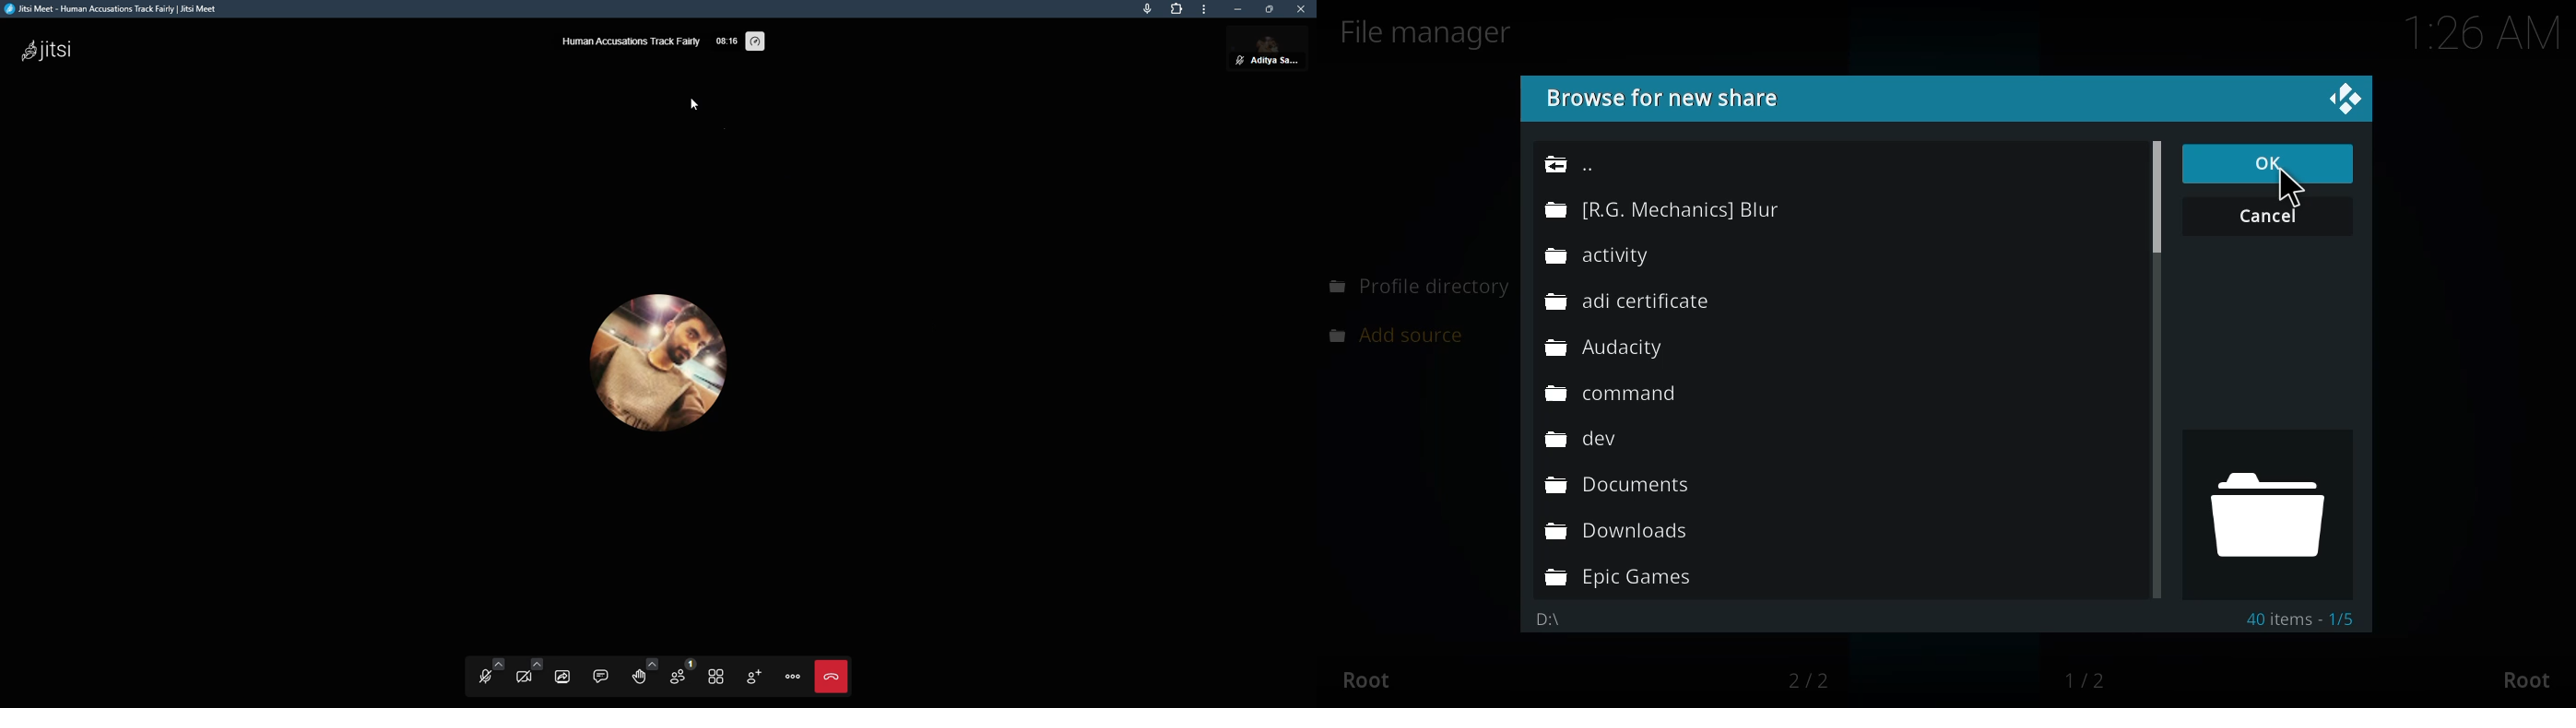 The height and width of the screenshot is (728, 2576). Describe the element at coordinates (1618, 532) in the screenshot. I see `file` at that location.